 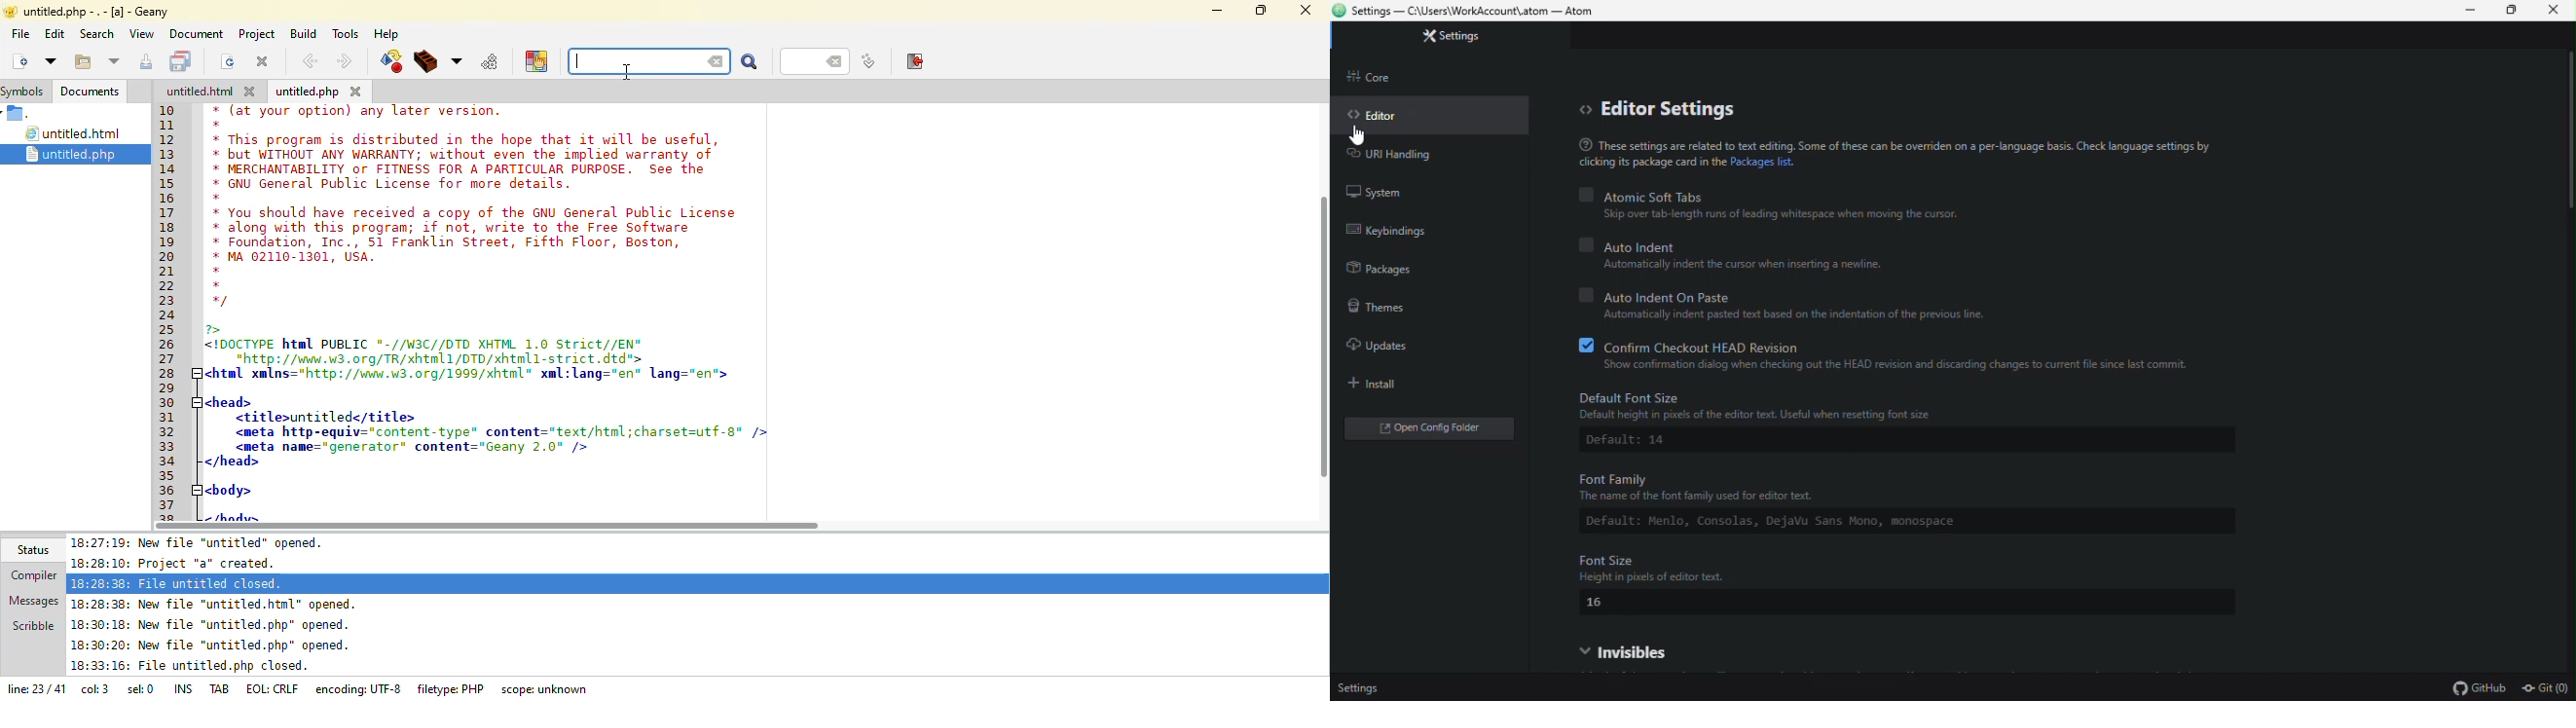 I want to click on Auto indent on paste, so click(x=1808, y=297).